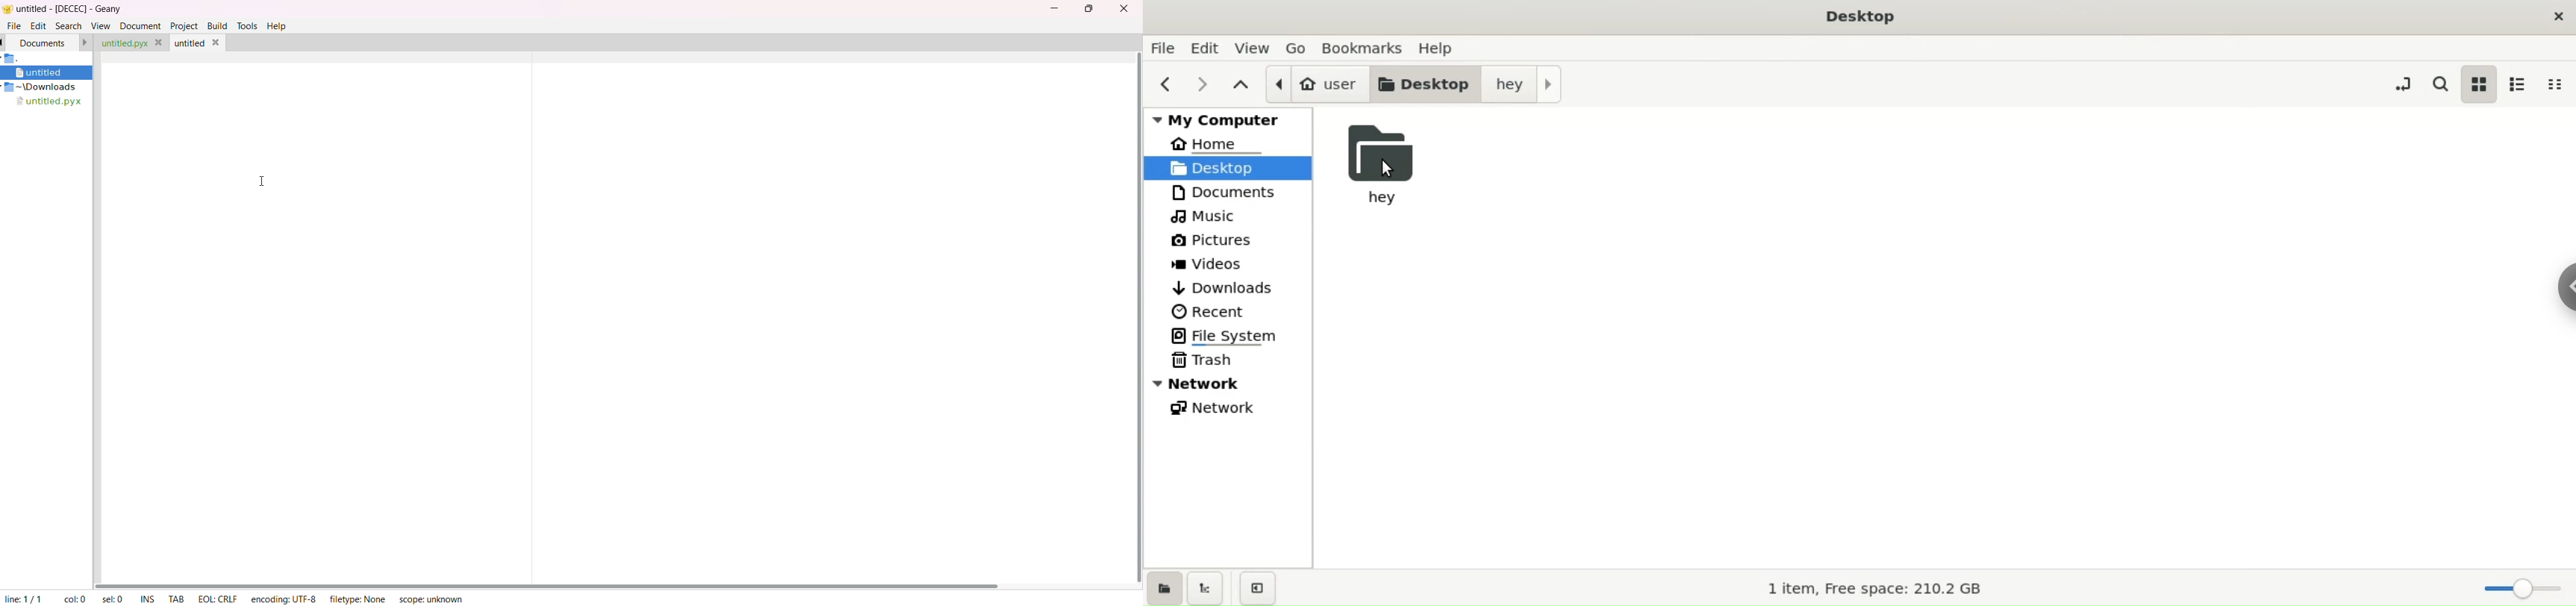  I want to click on tab name, so click(126, 43).